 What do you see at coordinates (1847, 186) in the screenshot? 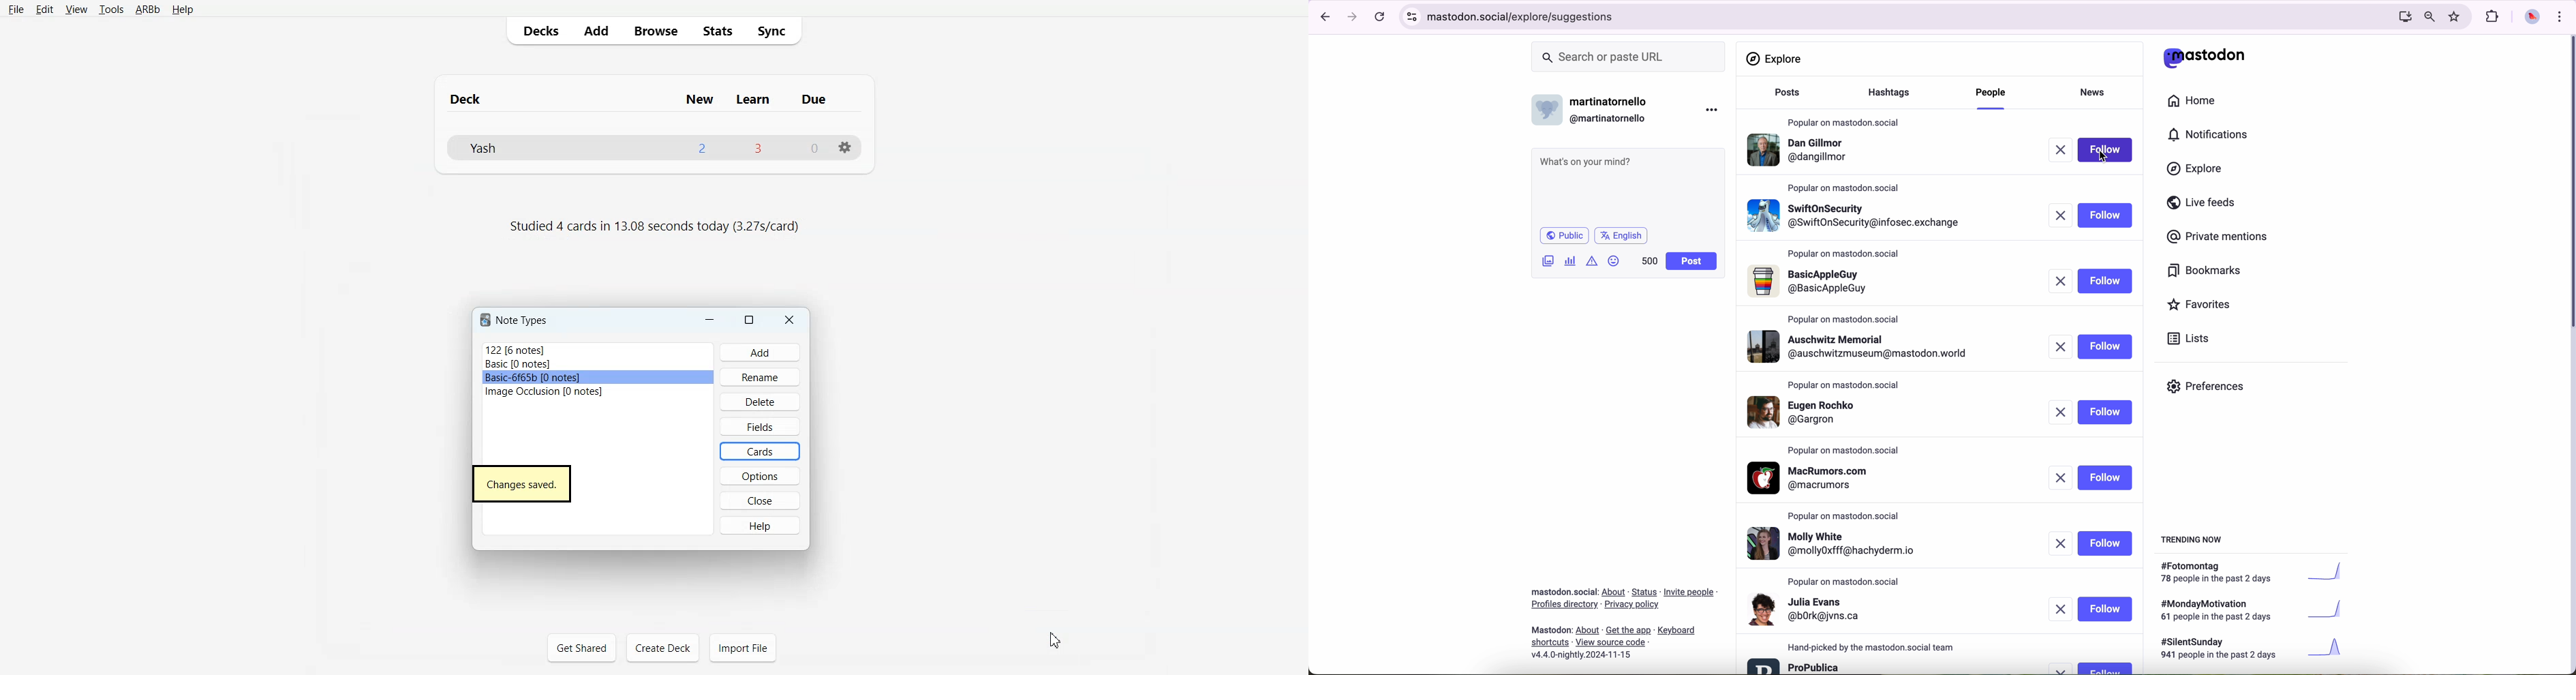
I see `popular on mastodon.social` at bounding box center [1847, 186].